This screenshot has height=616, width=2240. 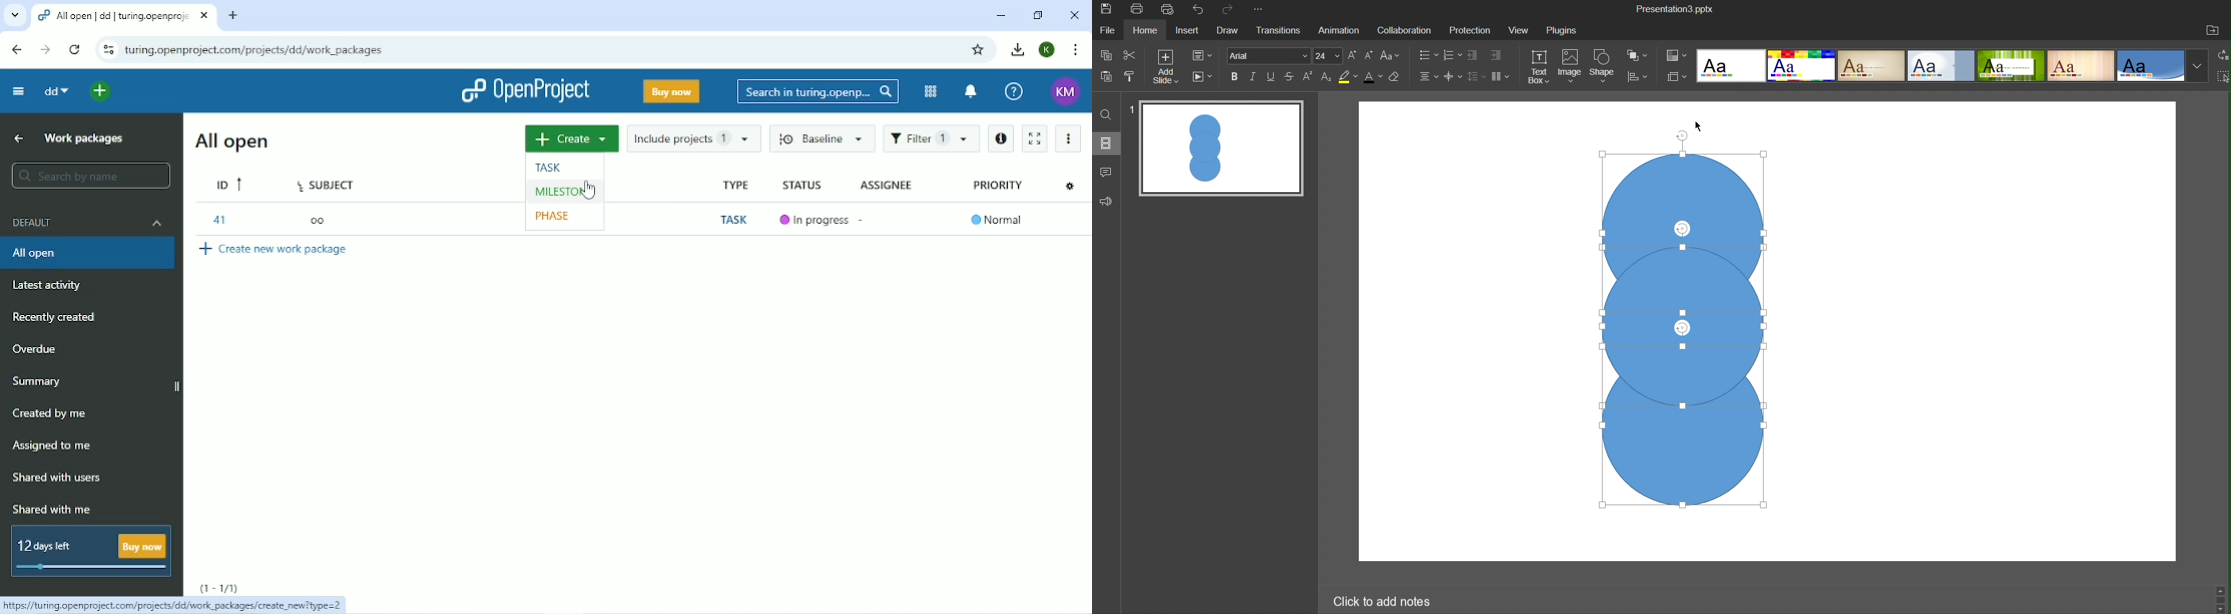 I want to click on Increase size, so click(x=1353, y=55).